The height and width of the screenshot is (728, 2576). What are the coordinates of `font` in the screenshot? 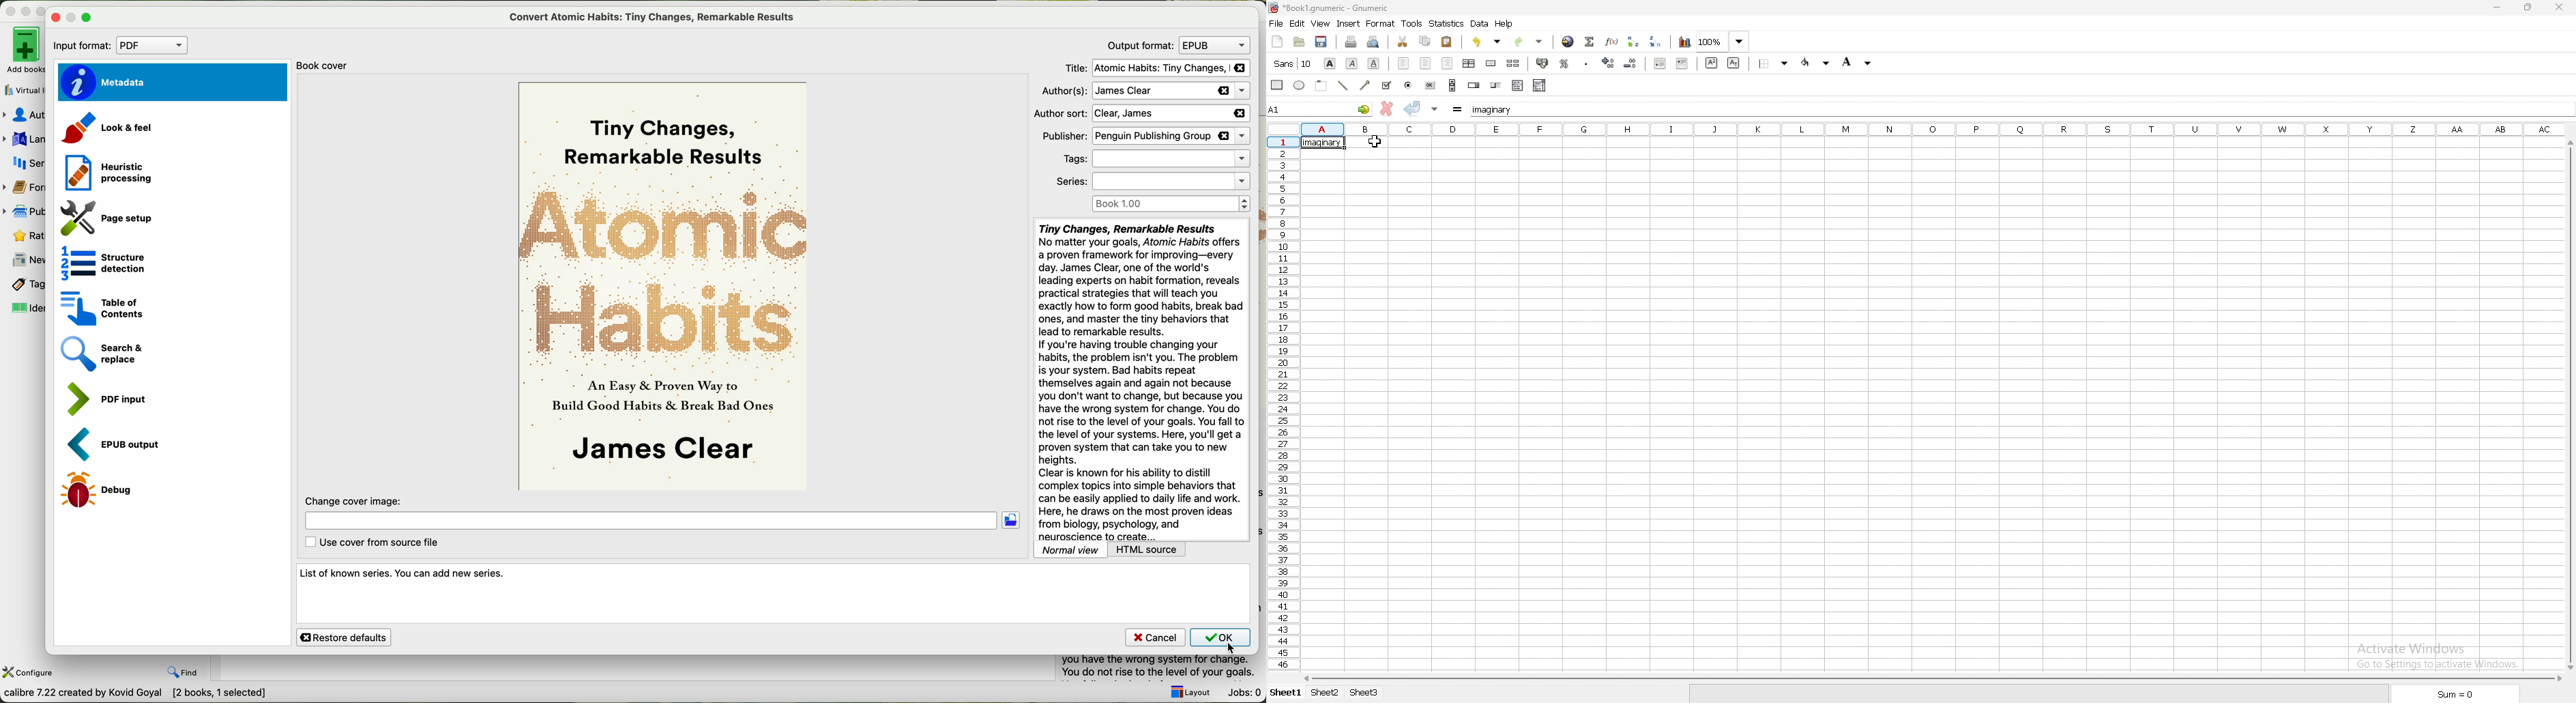 It's located at (1293, 63).